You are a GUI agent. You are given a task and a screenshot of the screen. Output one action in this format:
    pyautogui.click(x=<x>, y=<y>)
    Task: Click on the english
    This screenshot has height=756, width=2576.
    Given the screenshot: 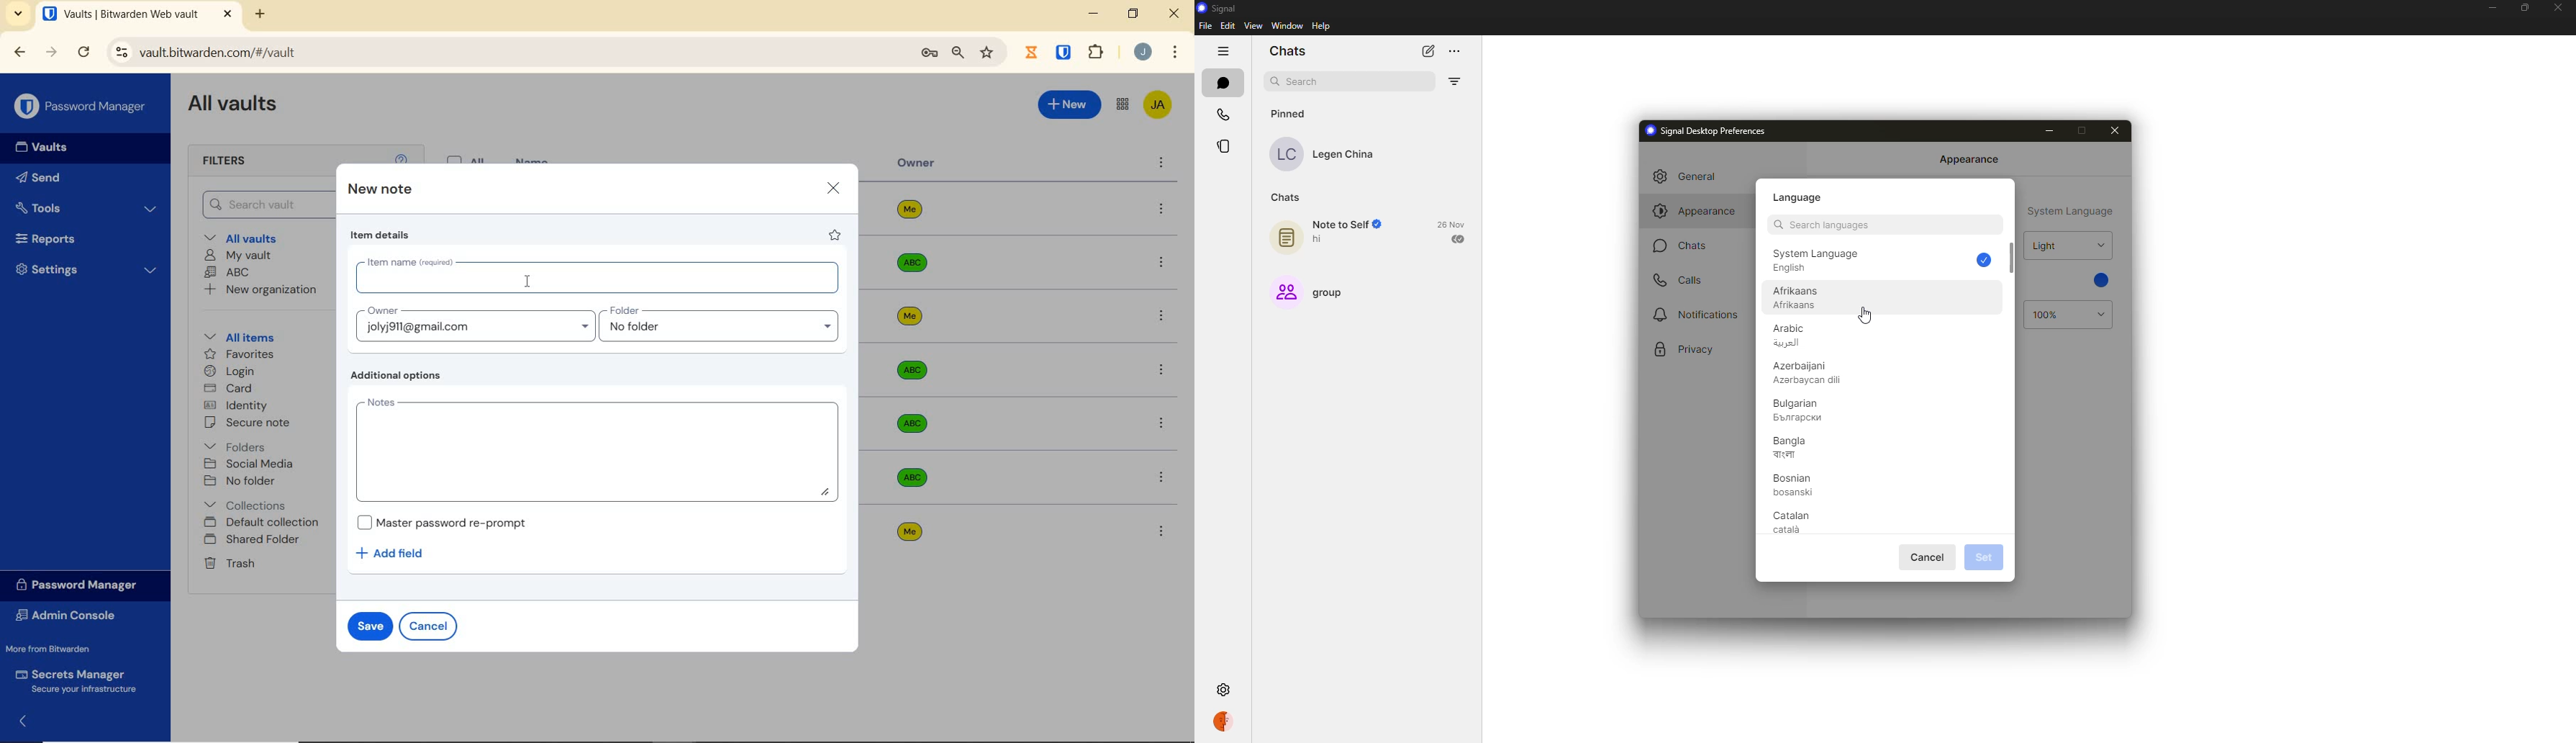 What is the action you would take?
    pyautogui.click(x=1817, y=262)
    